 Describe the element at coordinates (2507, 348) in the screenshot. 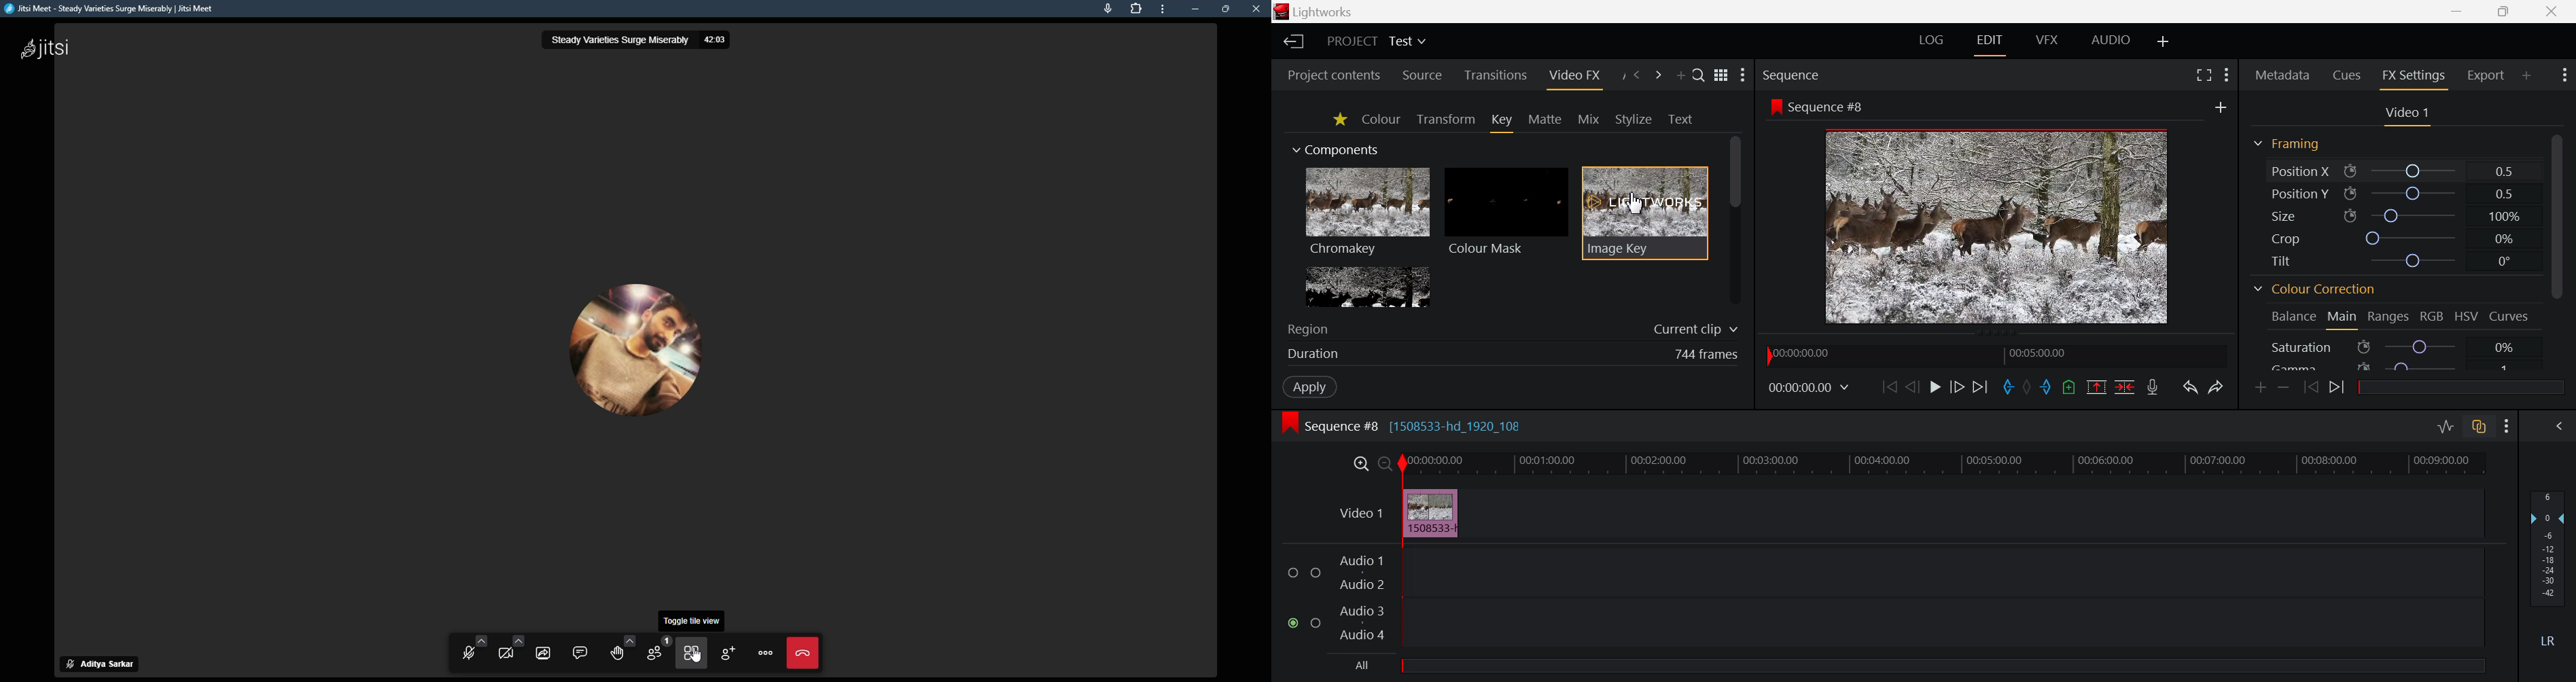

I see `0%` at that location.